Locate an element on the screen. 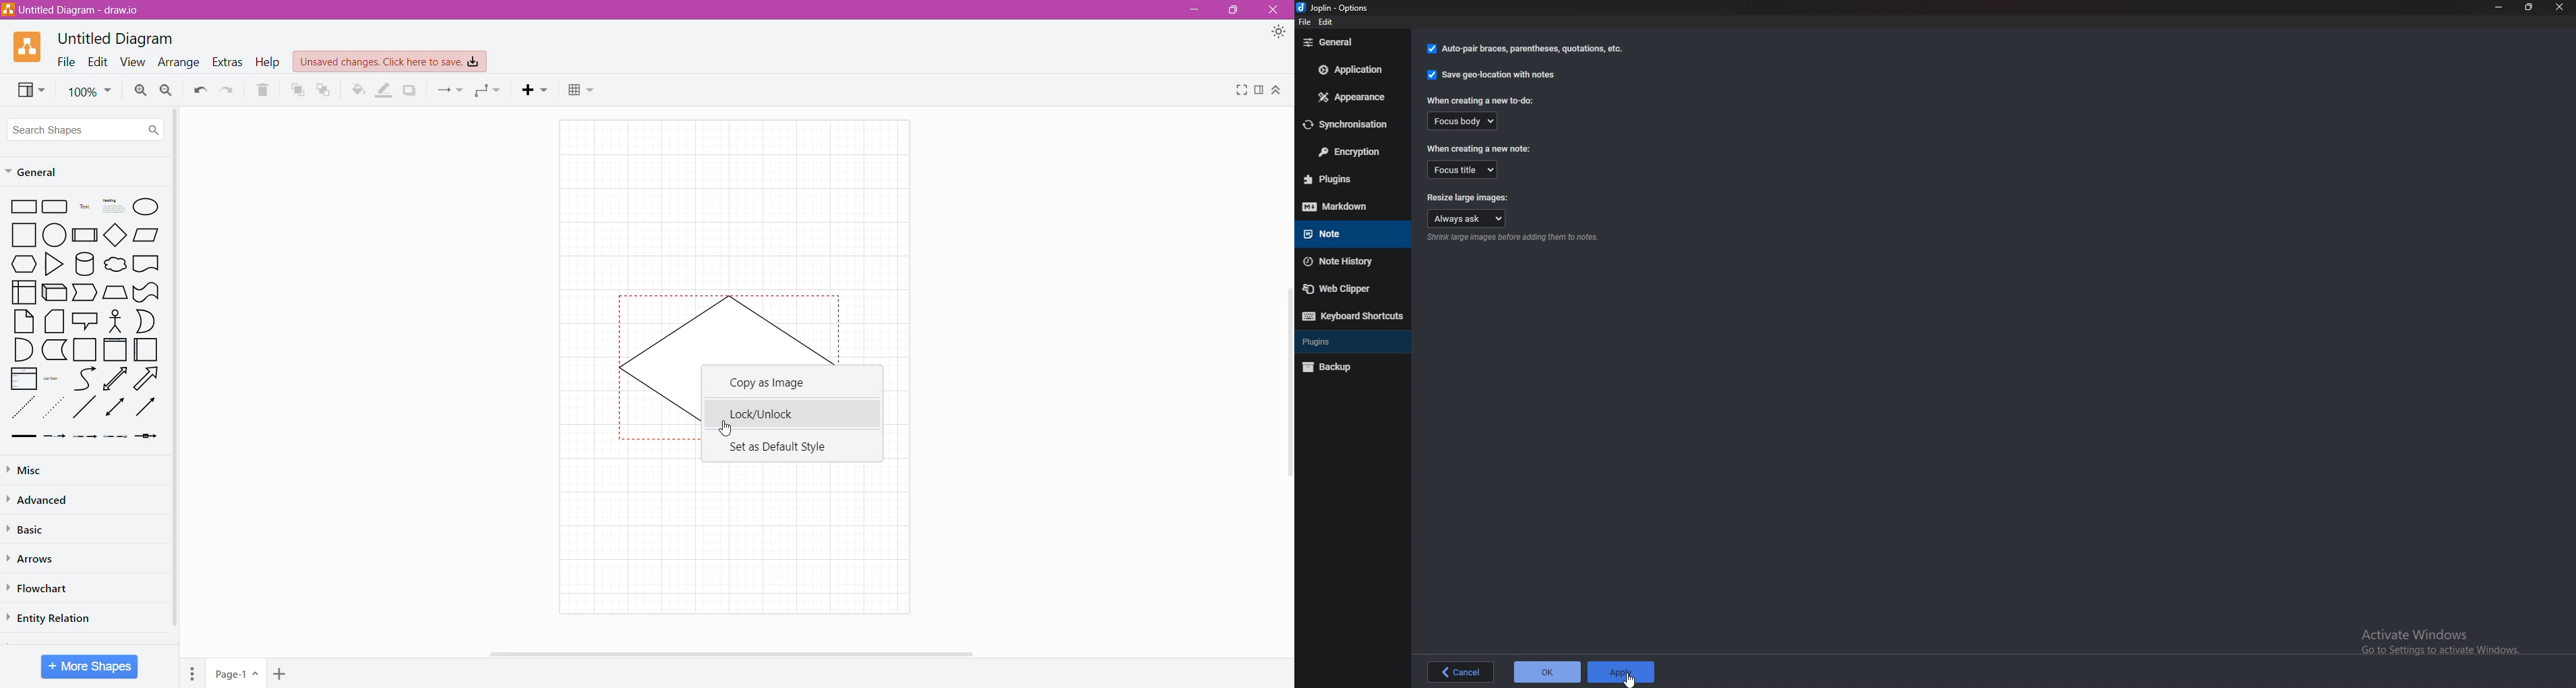  Card is located at coordinates (53, 322).